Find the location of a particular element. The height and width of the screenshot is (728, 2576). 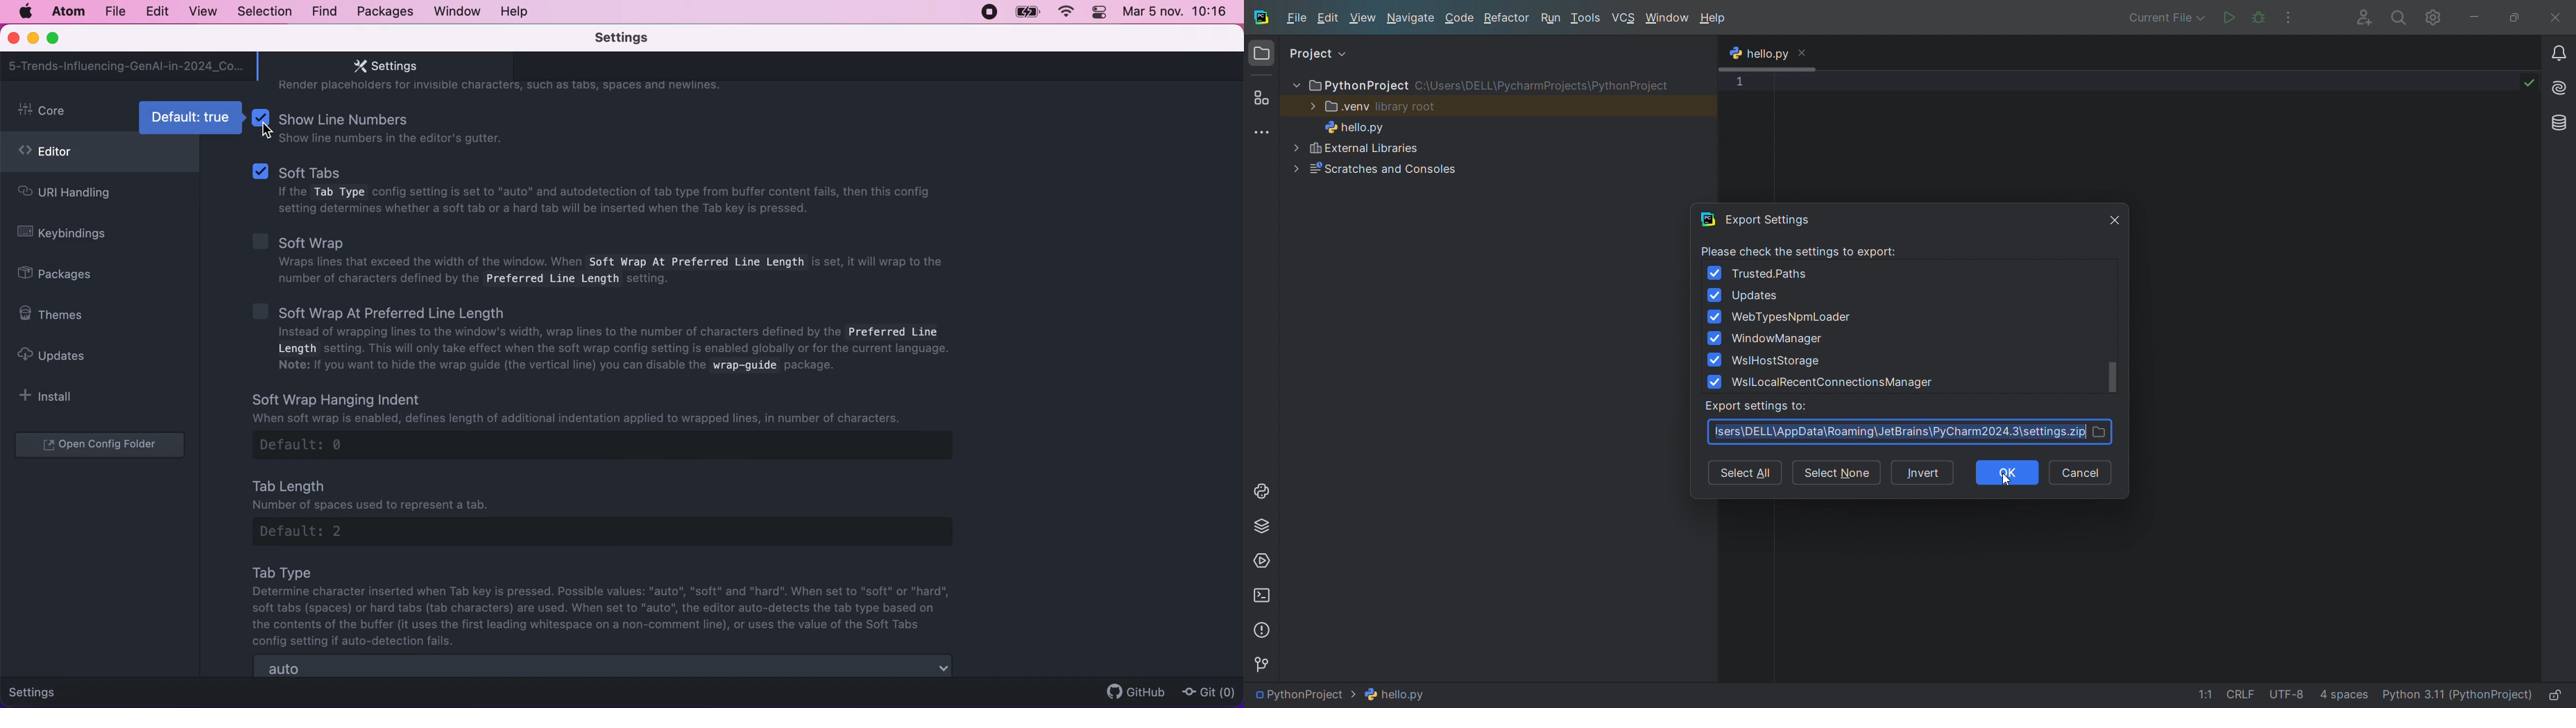

folder window is located at coordinates (1261, 57).